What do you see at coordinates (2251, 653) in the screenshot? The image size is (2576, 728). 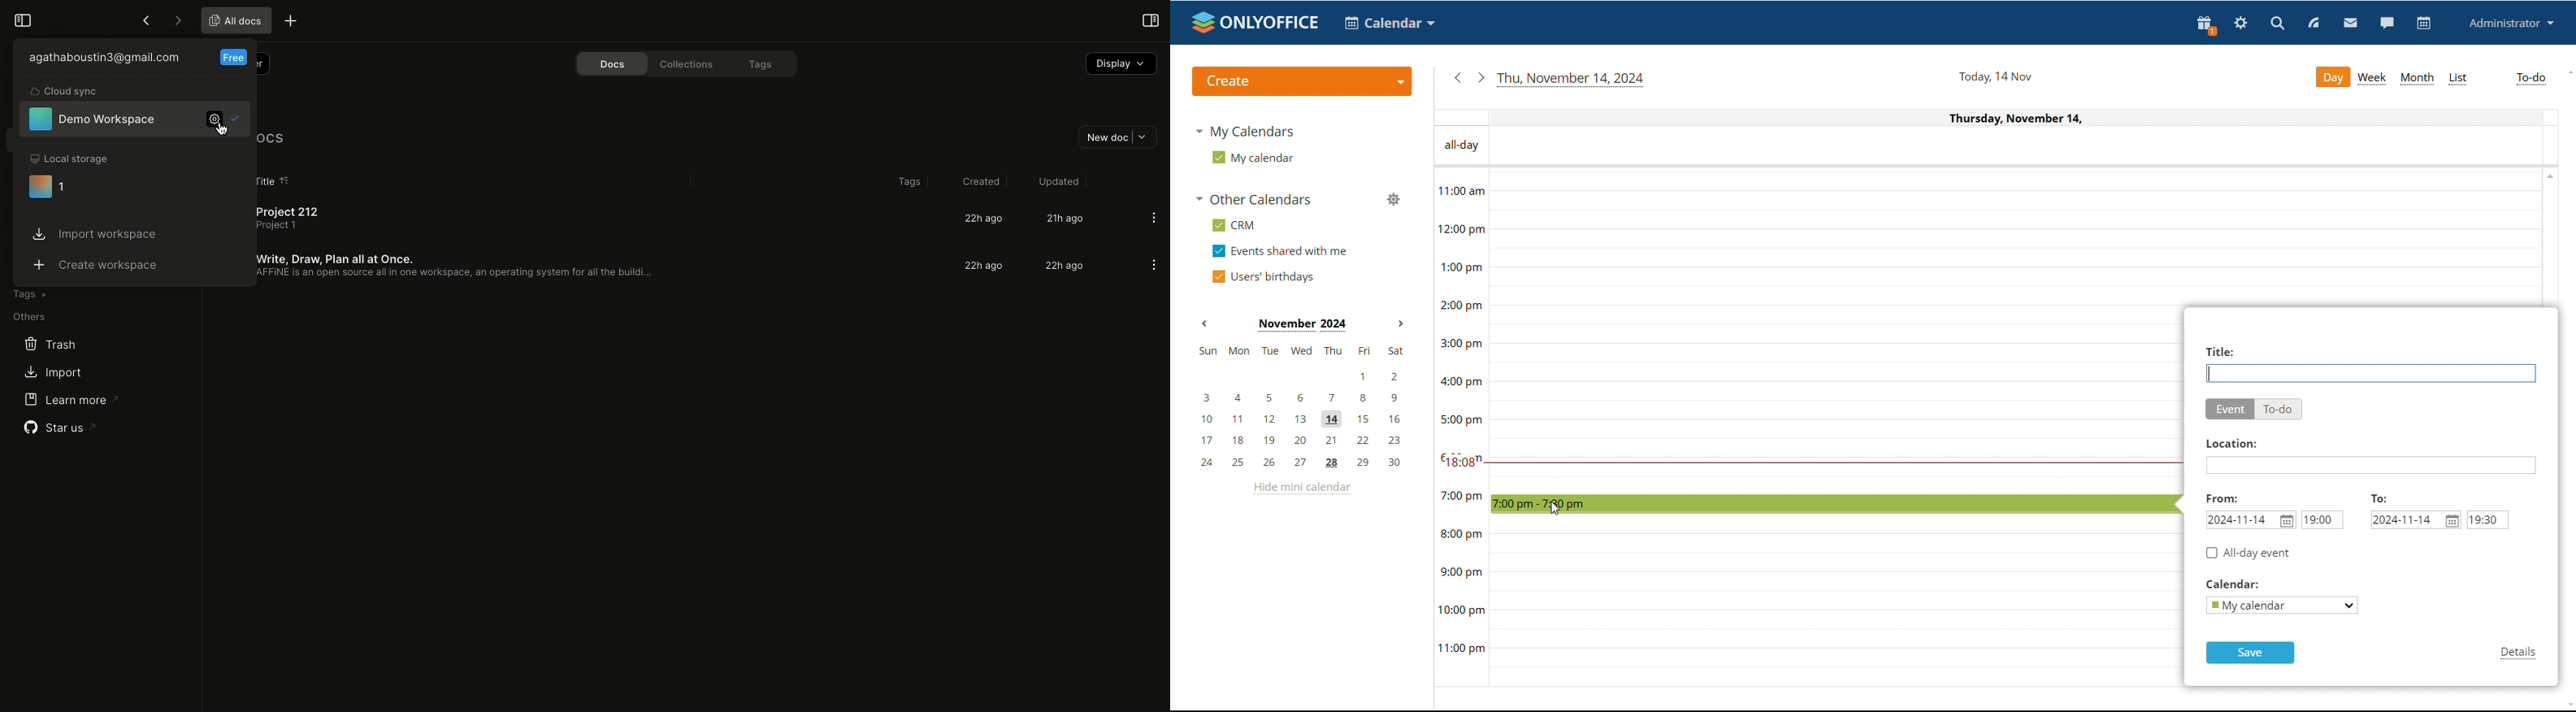 I see `save` at bounding box center [2251, 653].